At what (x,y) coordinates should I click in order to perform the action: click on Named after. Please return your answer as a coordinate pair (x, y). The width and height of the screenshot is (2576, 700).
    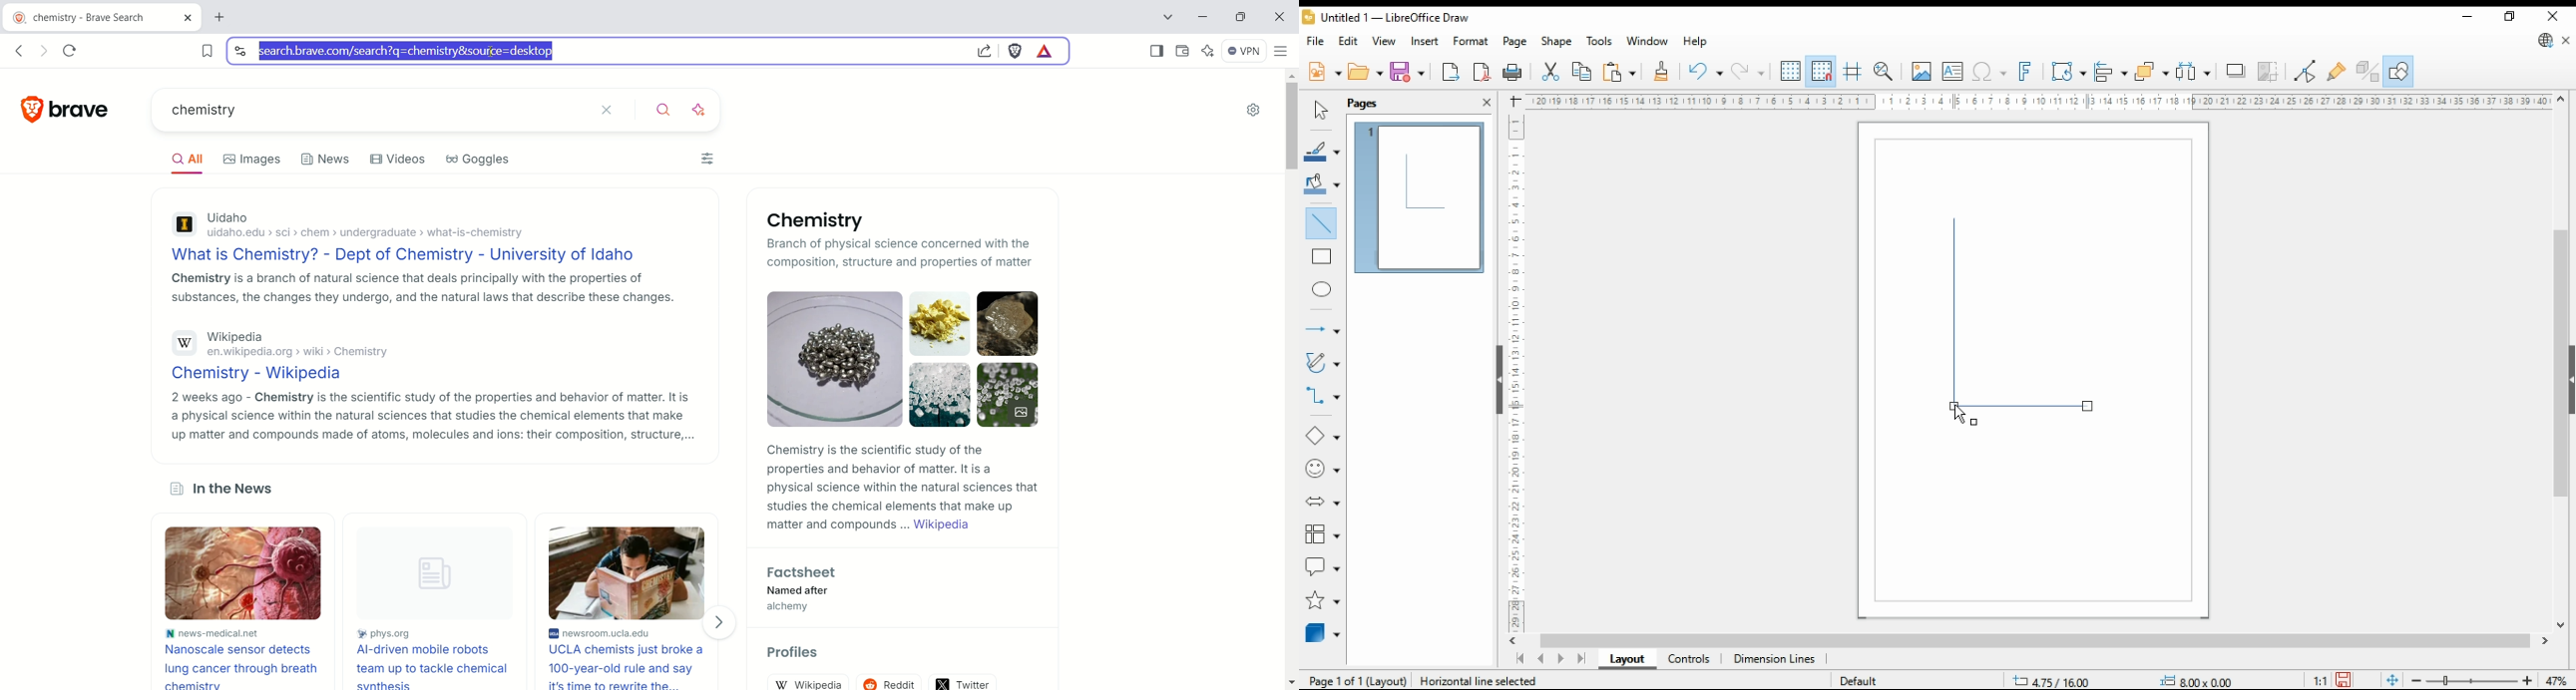
    Looking at the image, I should click on (810, 591).